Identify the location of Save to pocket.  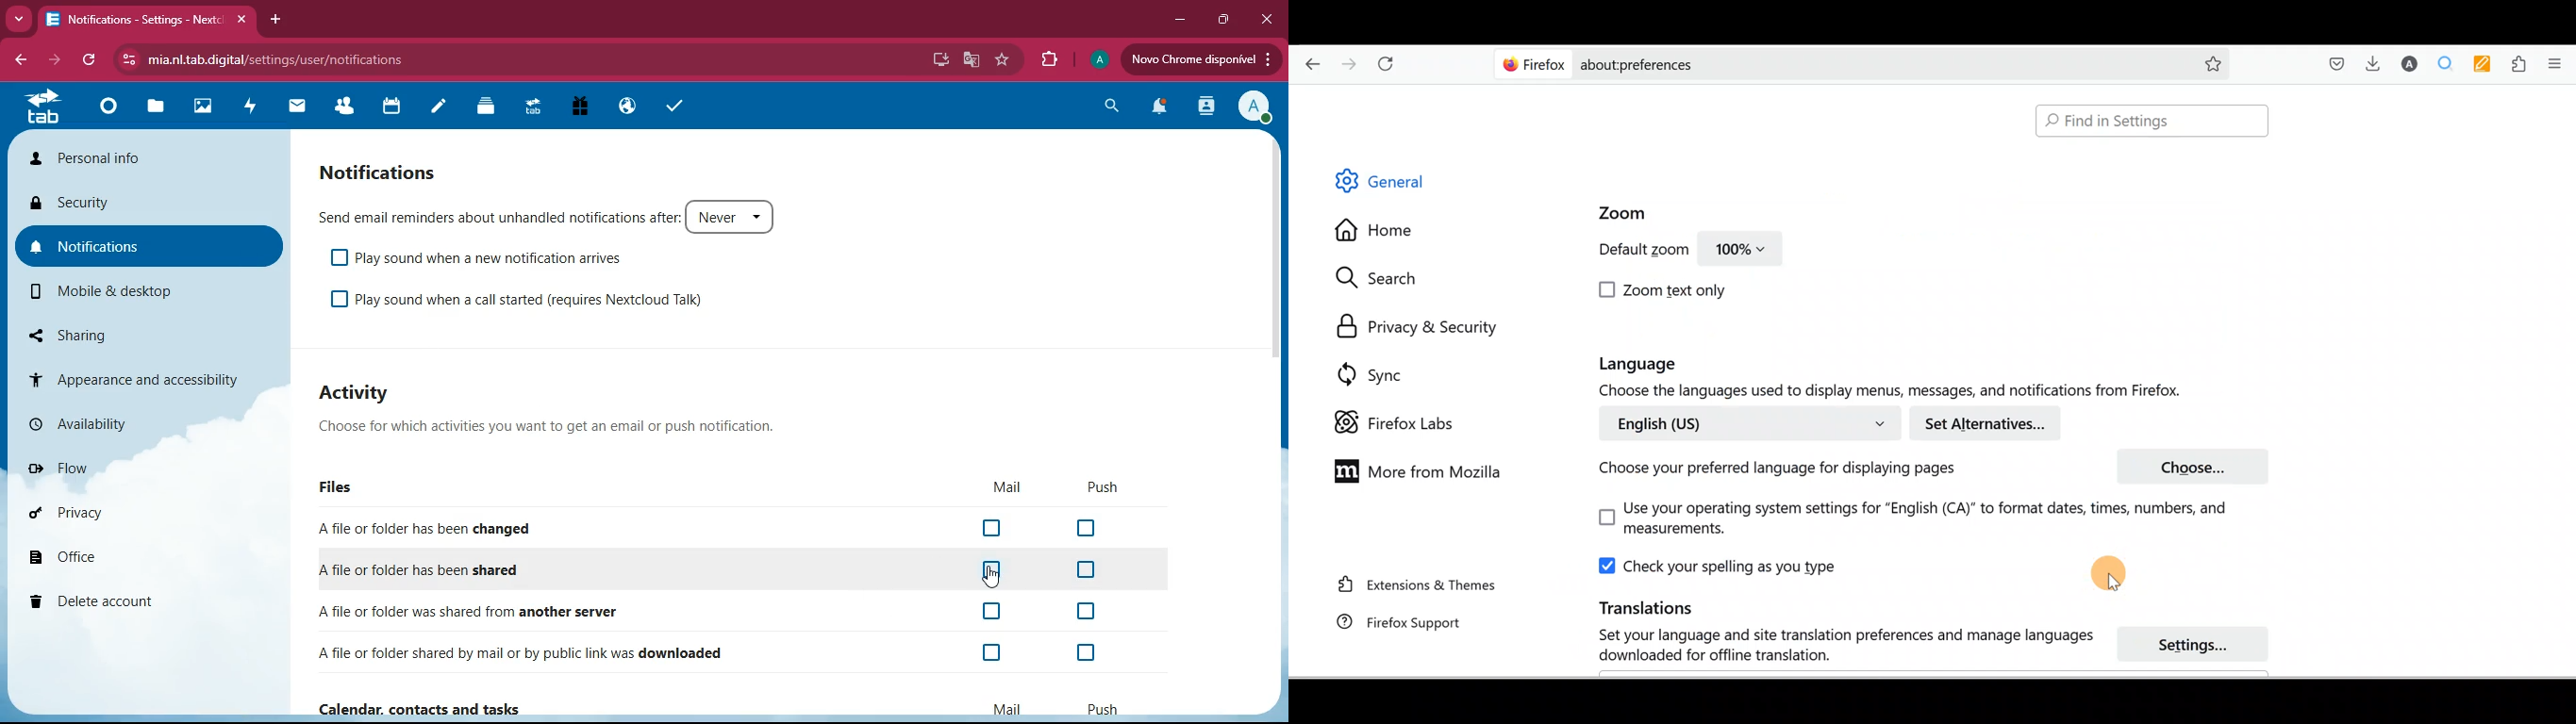
(2332, 64).